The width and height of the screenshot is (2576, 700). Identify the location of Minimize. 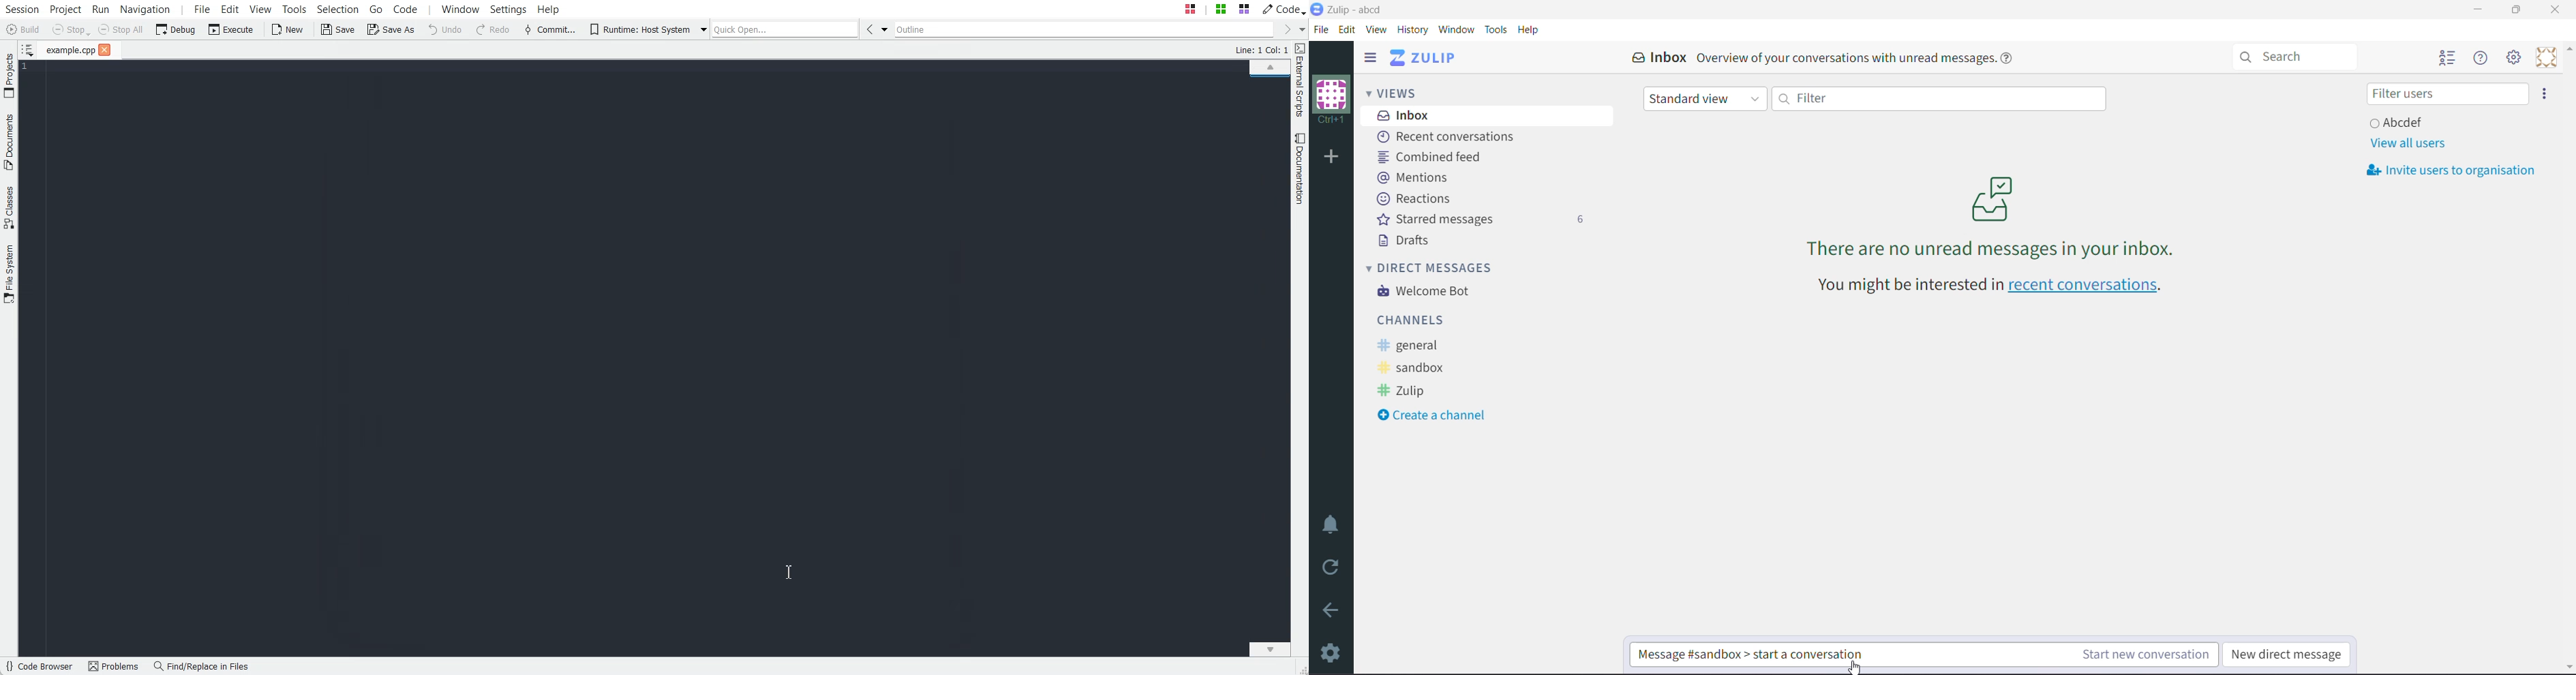
(2479, 9).